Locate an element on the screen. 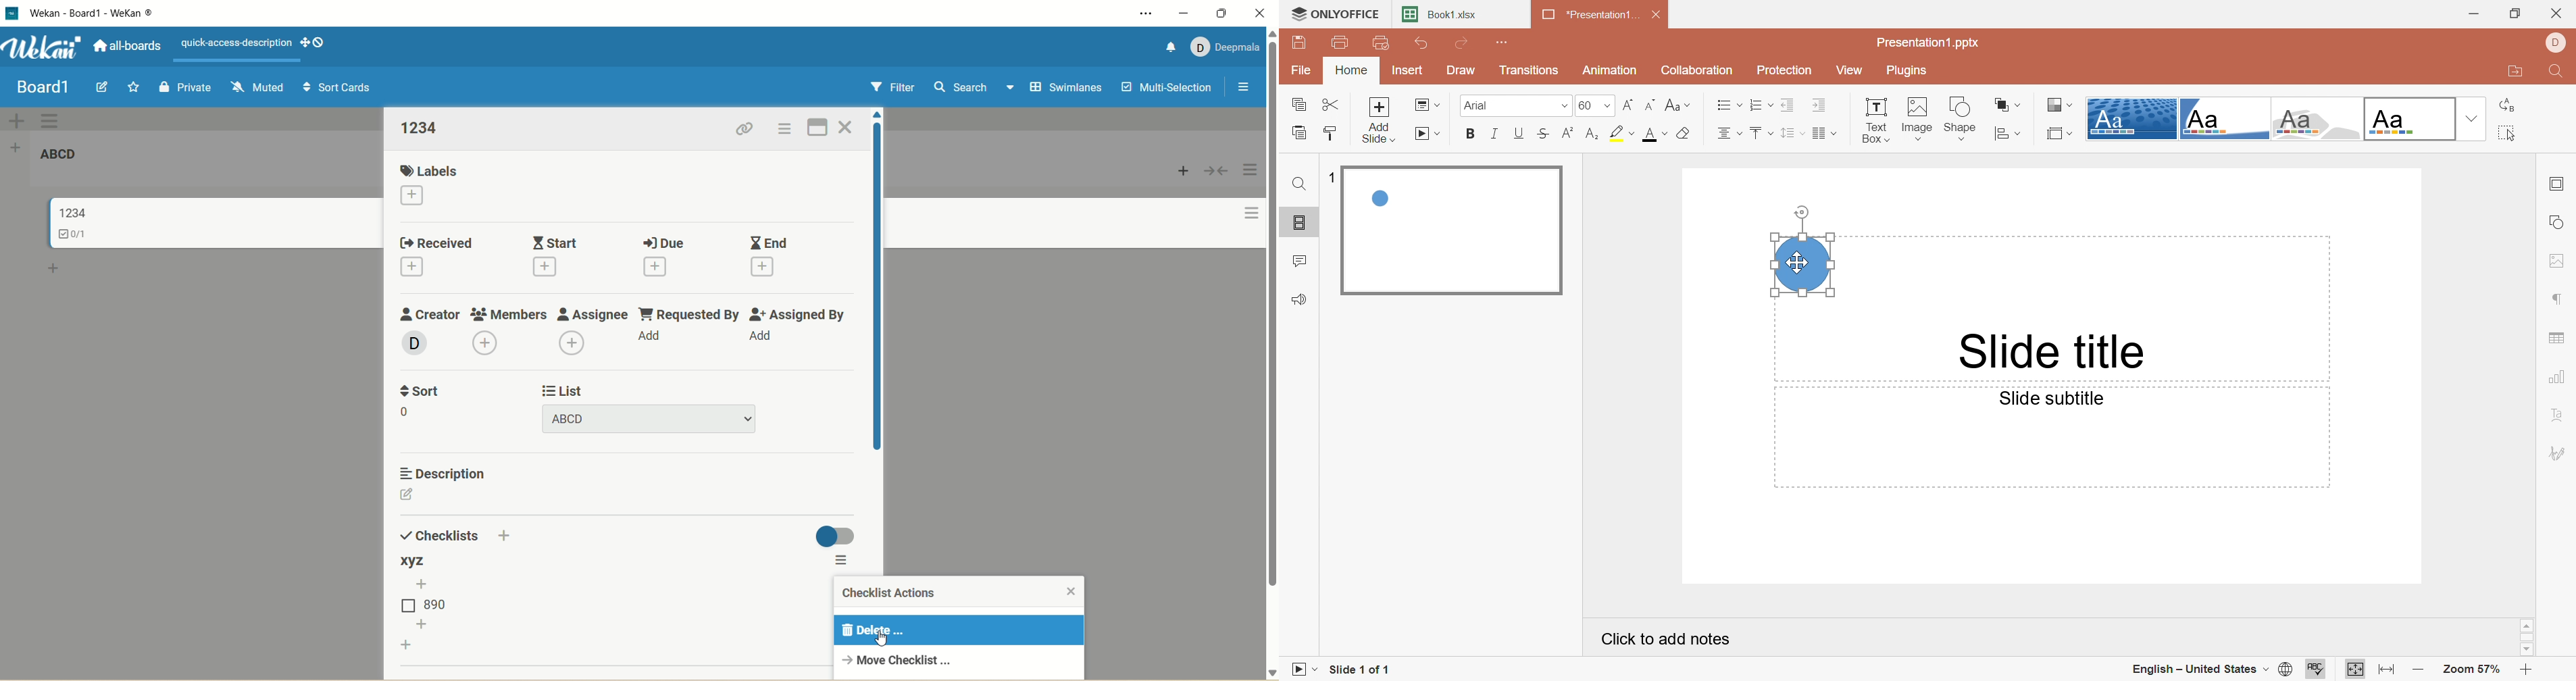  Draw is located at coordinates (1463, 70).